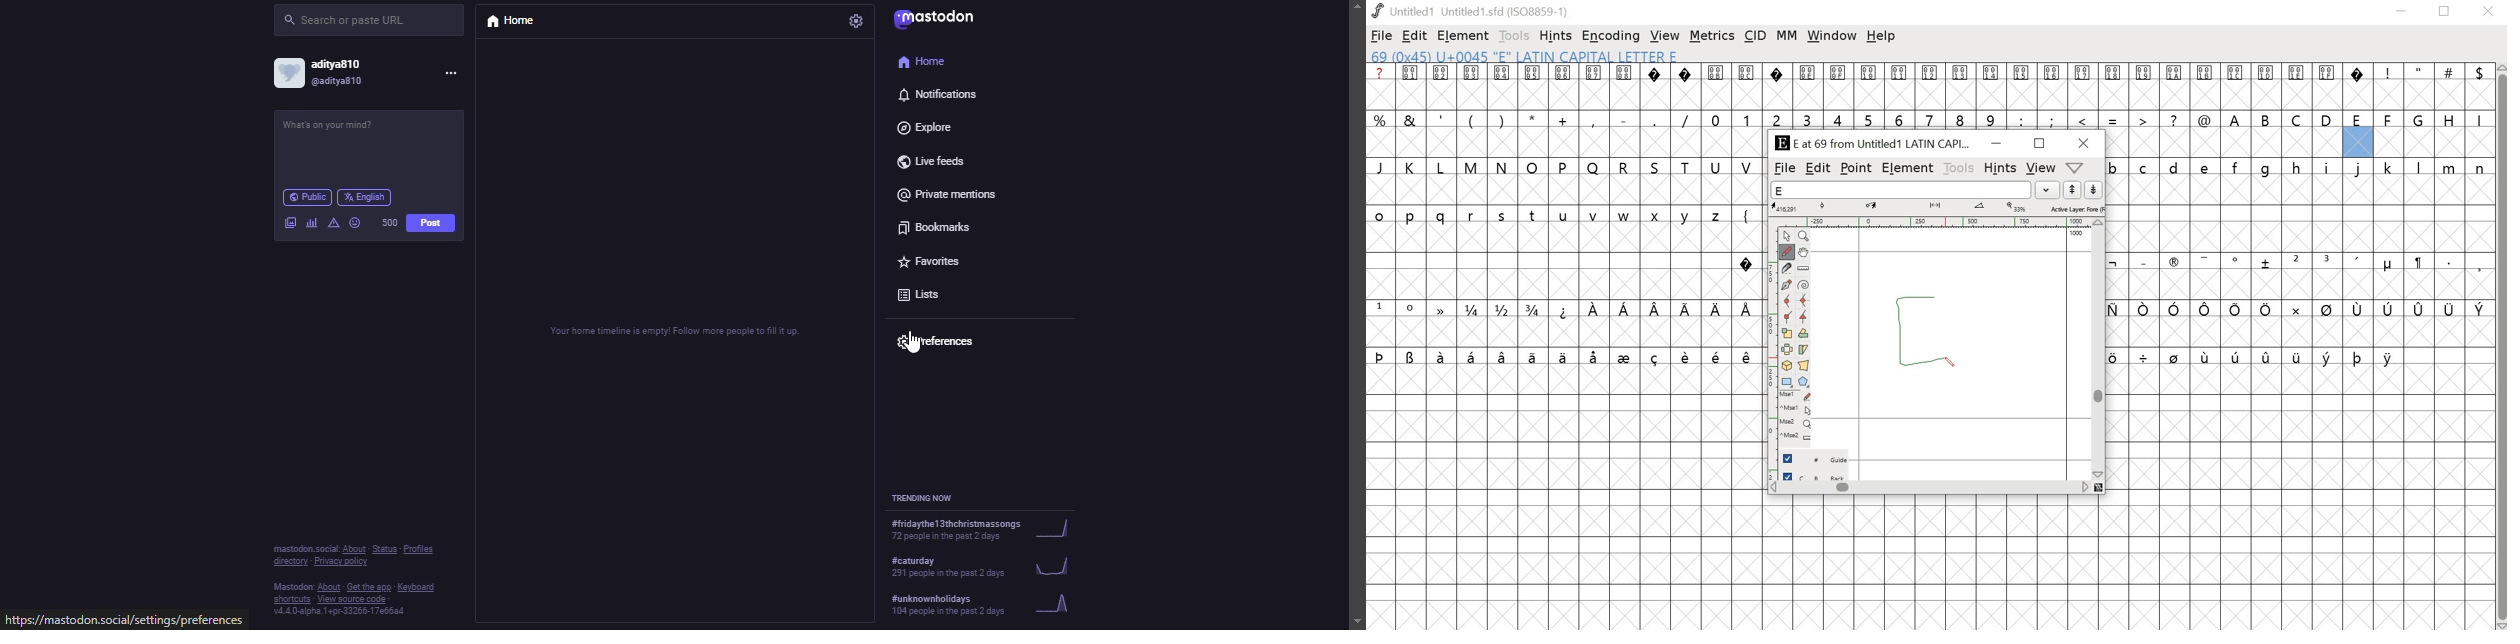 Image resolution: width=2520 pixels, height=644 pixels. Describe the element at coordinates (913, 345) in the screenshot. I see `cursor` at that location.